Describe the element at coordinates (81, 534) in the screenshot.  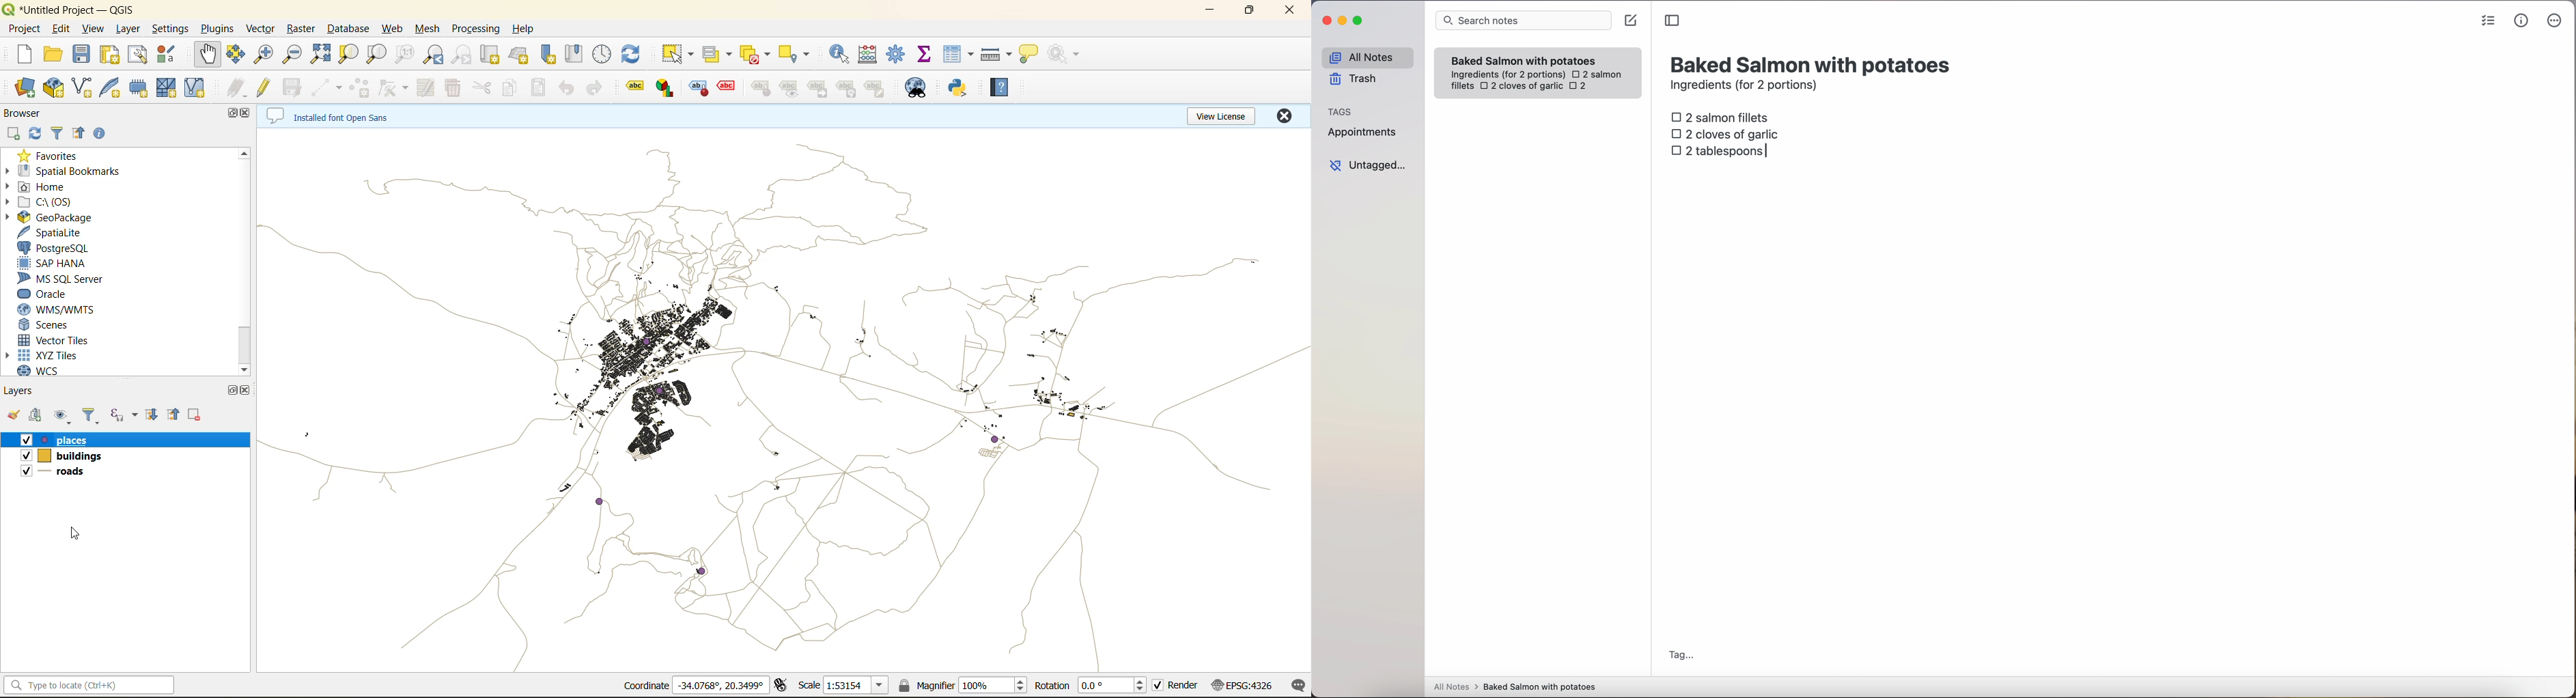
I see `cursor` at that location.